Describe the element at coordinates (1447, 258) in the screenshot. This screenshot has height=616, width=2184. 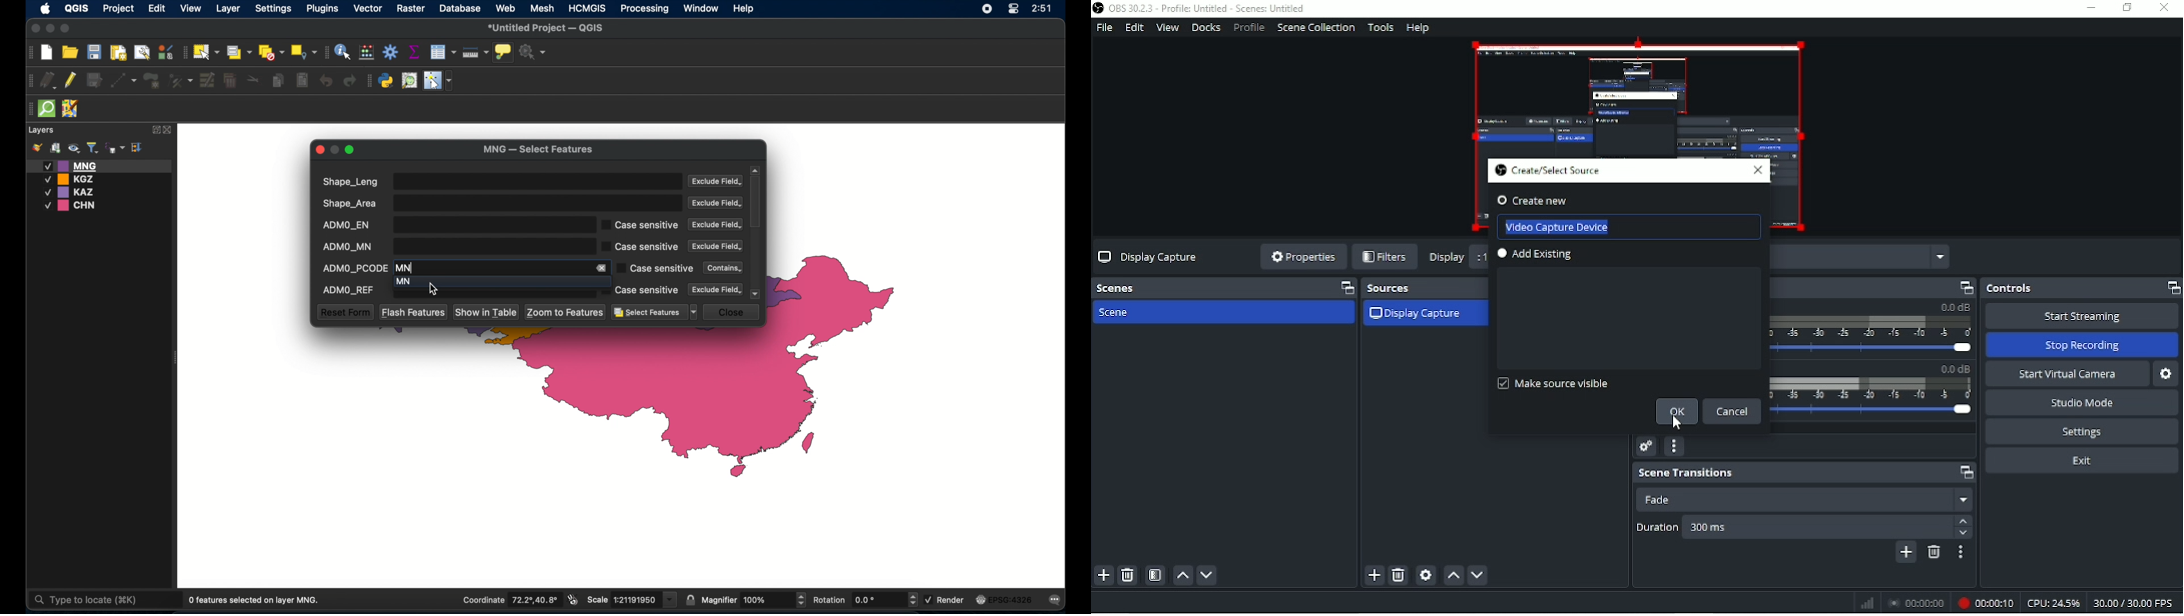
I see `Display` at that location.